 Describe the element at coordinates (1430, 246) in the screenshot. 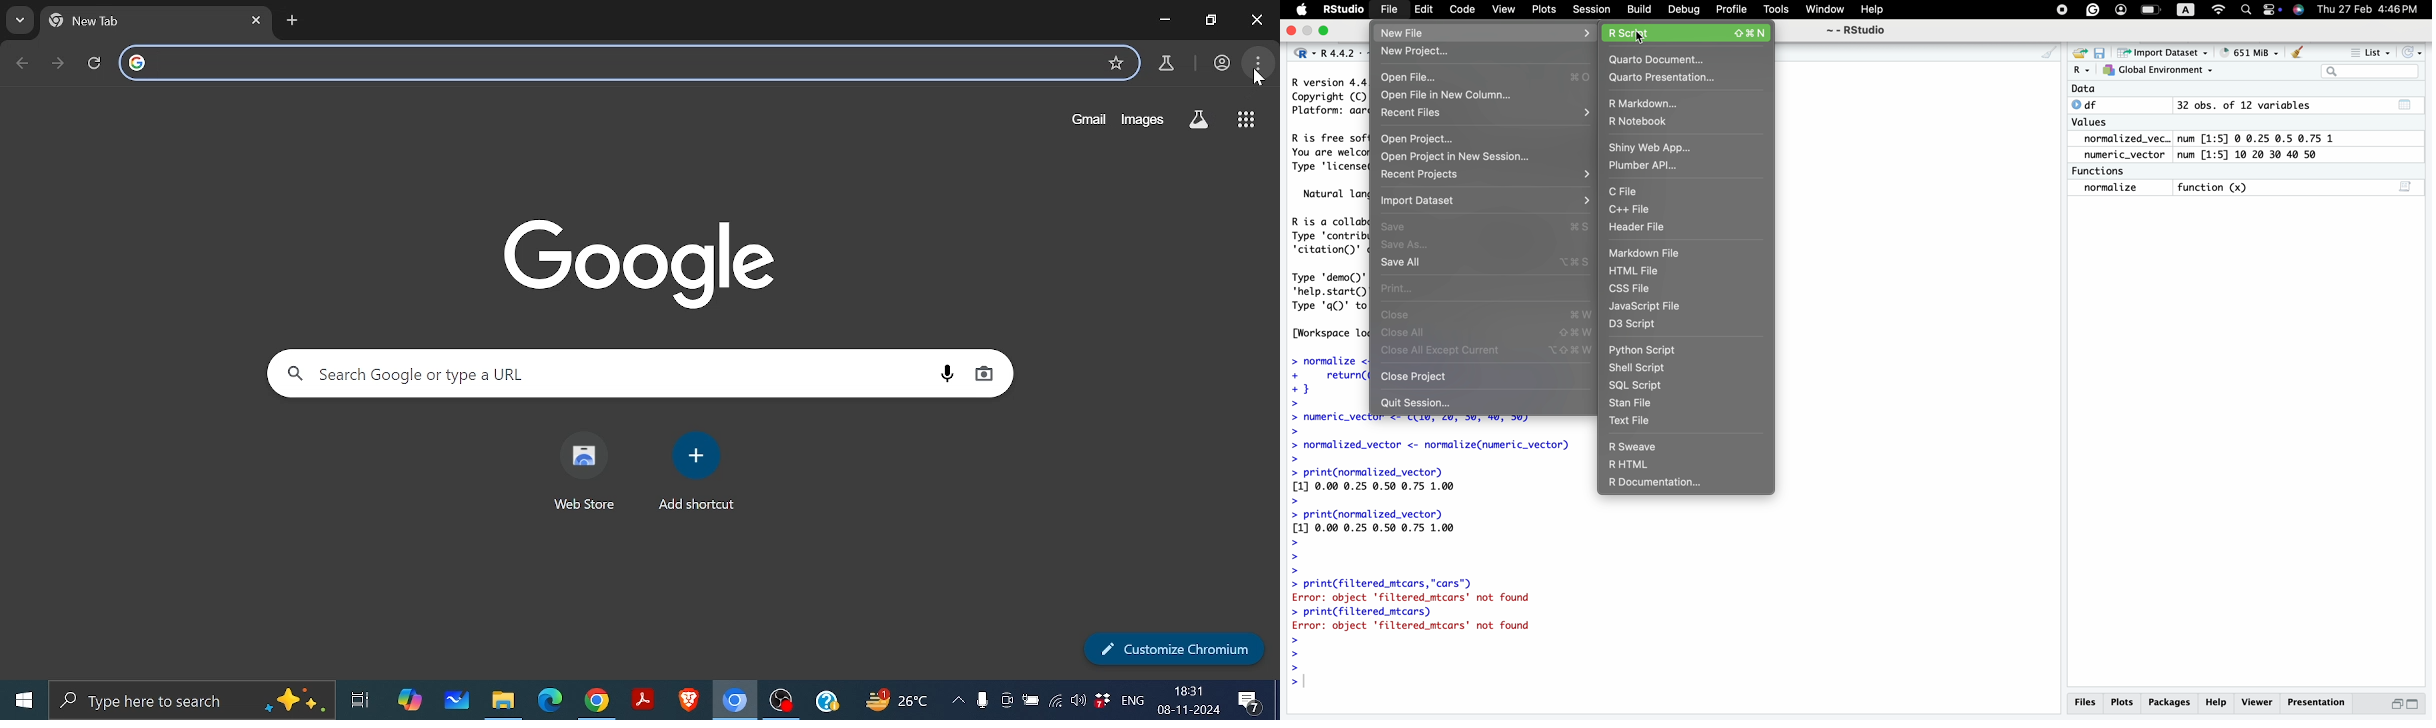

I see `Save As` at that location.